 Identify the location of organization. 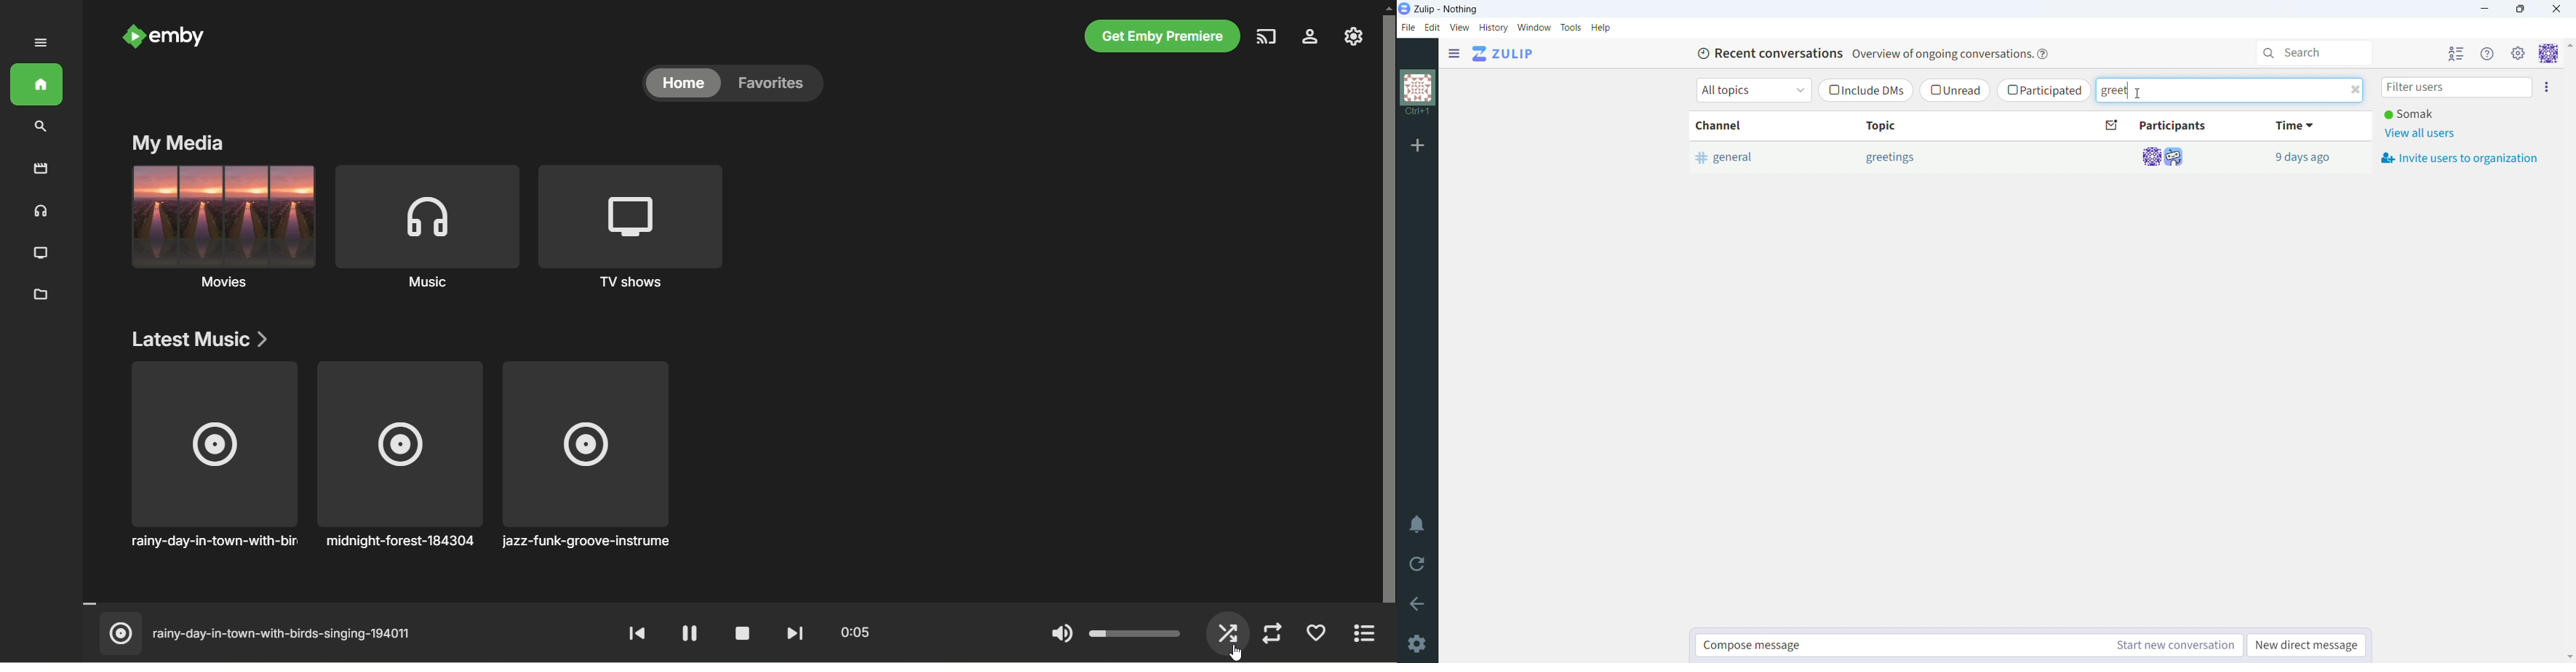
(1418, 87).